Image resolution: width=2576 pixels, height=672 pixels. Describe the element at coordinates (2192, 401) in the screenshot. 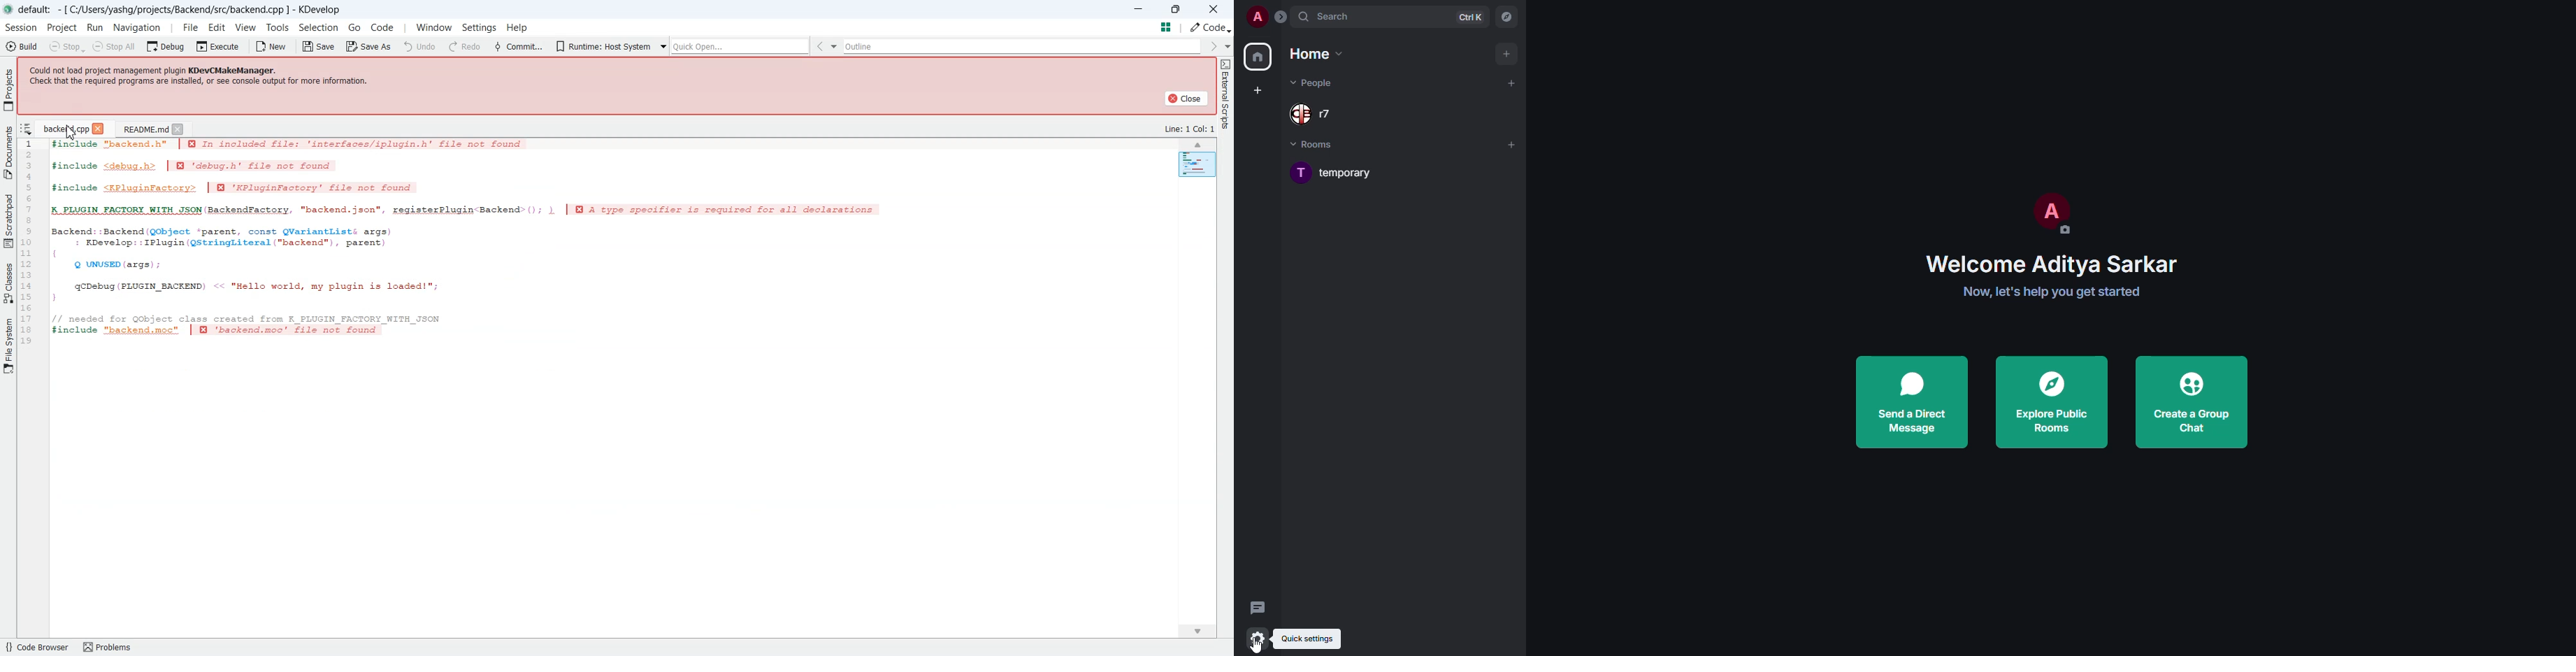

I see `create a group chat` at that location.